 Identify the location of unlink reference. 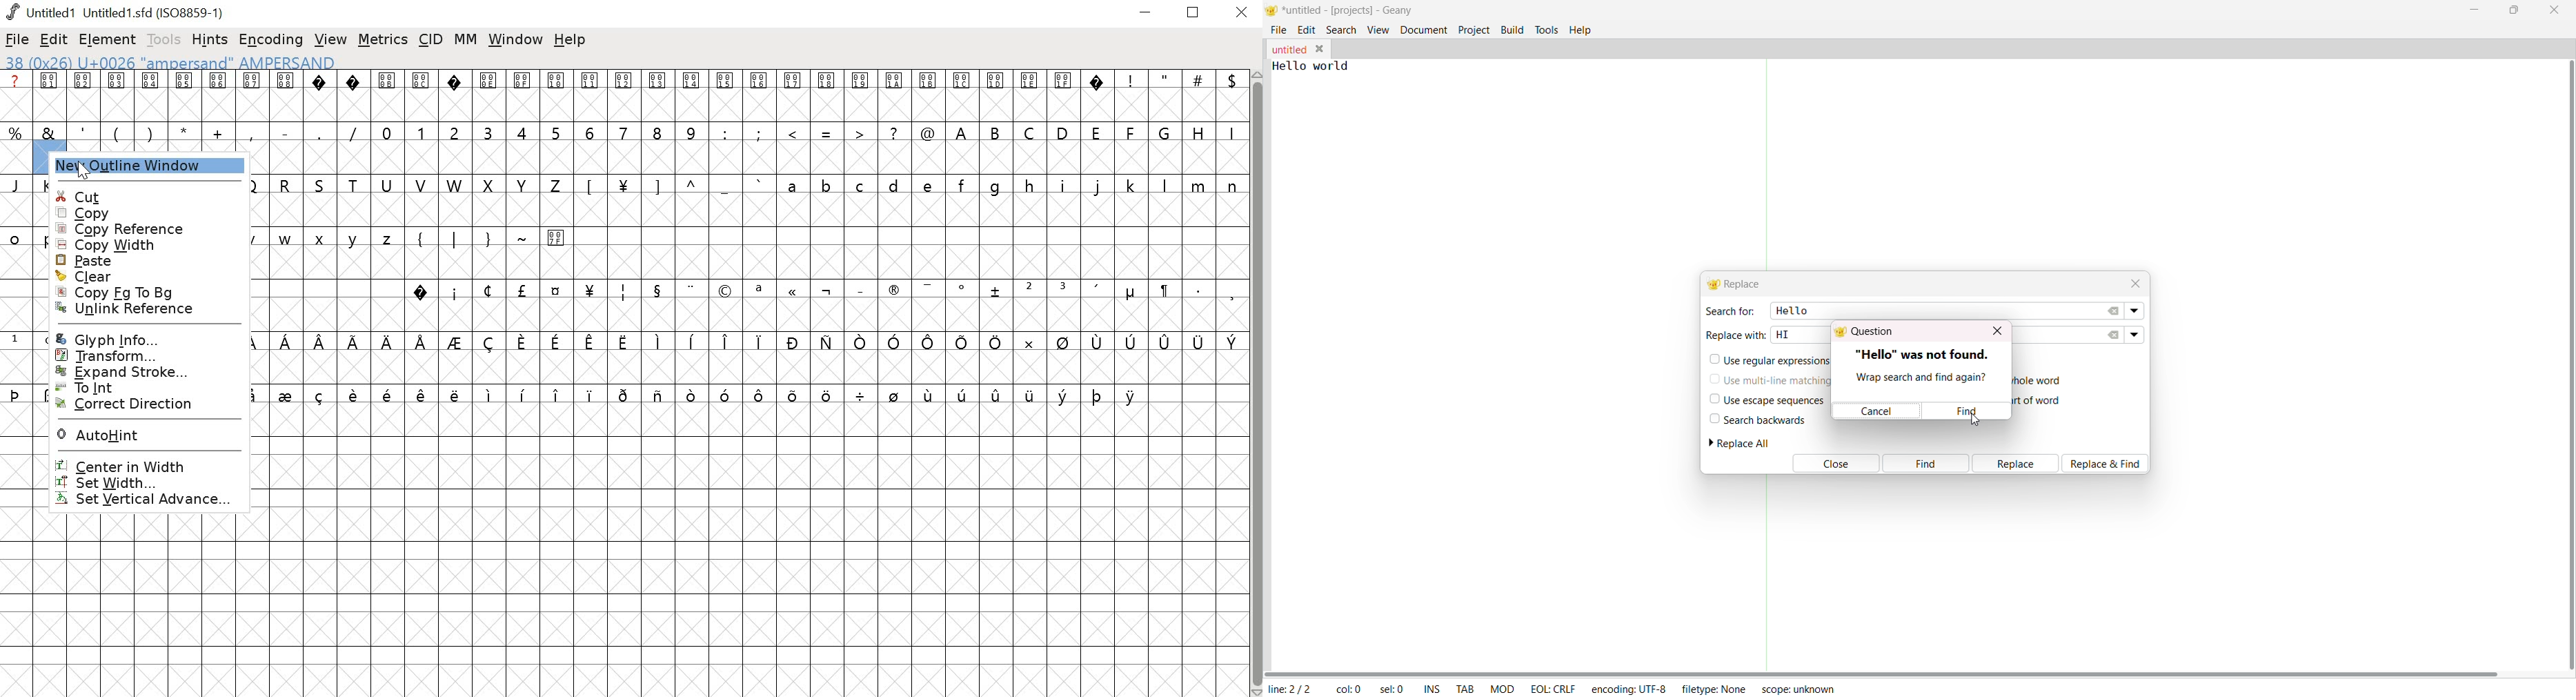
(145, 310).